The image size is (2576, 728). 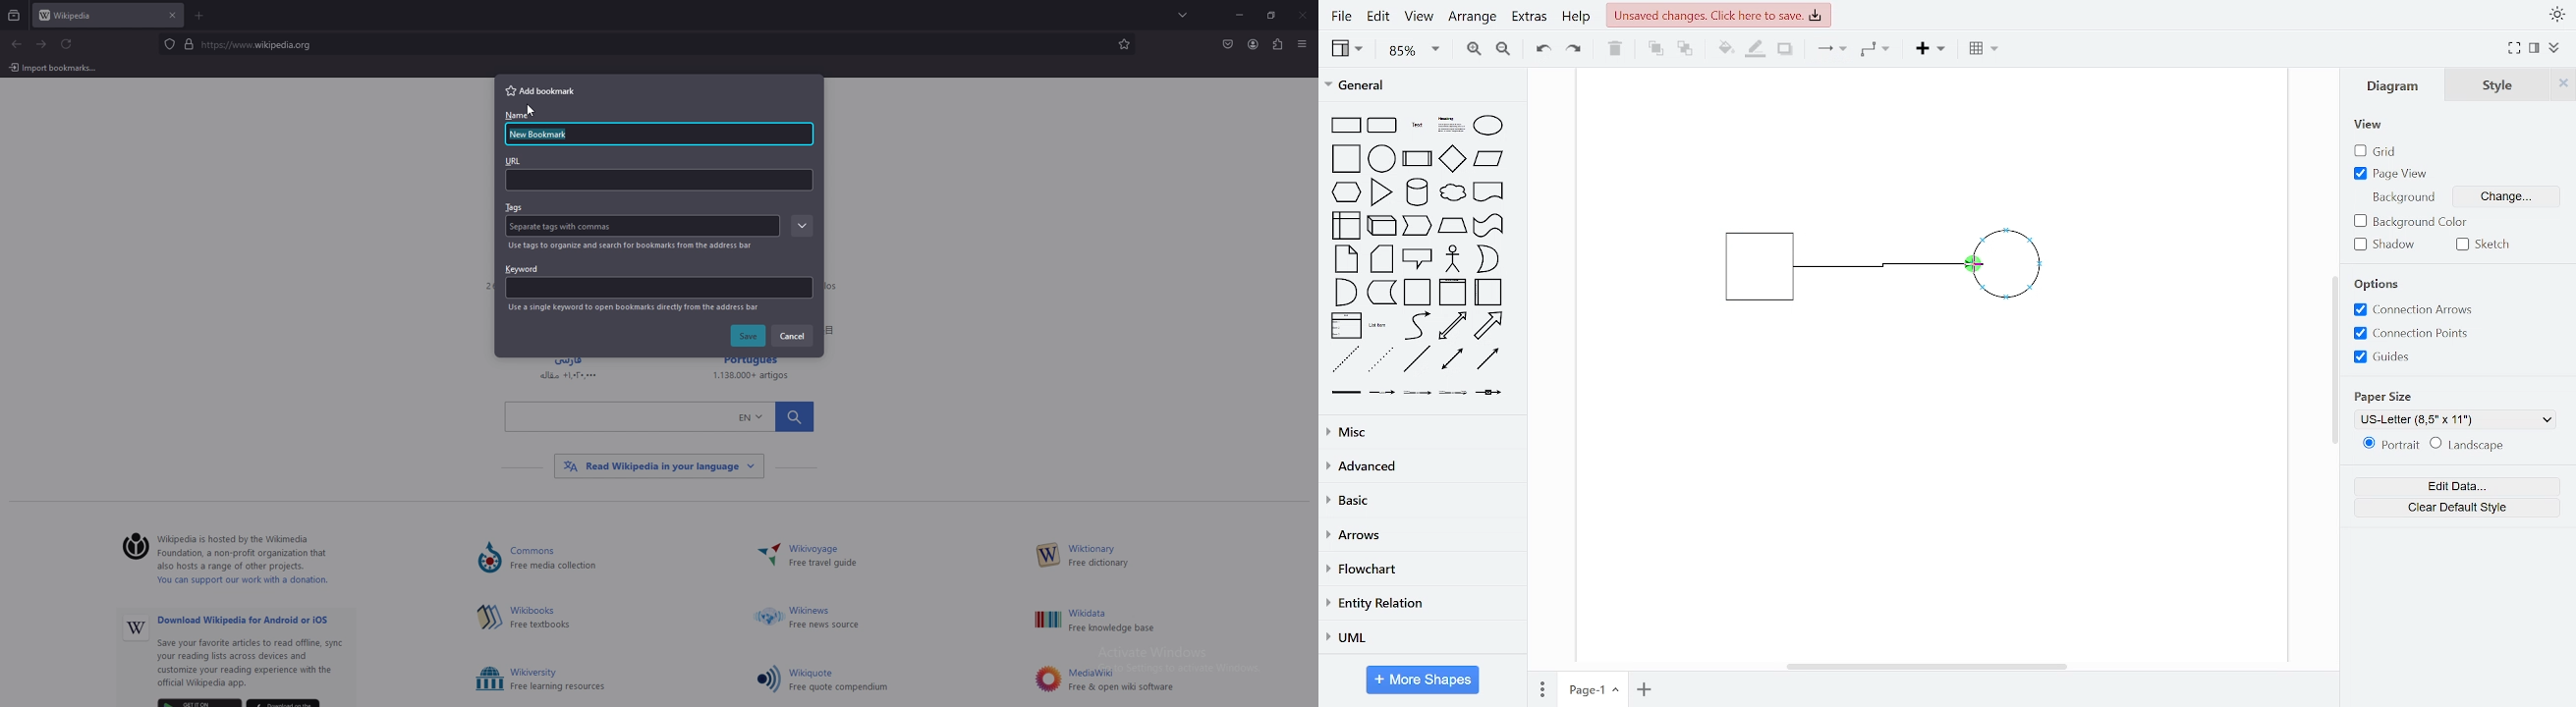 What do you see at coordinates (42, 45) in the screenshot?
I see `forward` at bounding box center [42, 45].